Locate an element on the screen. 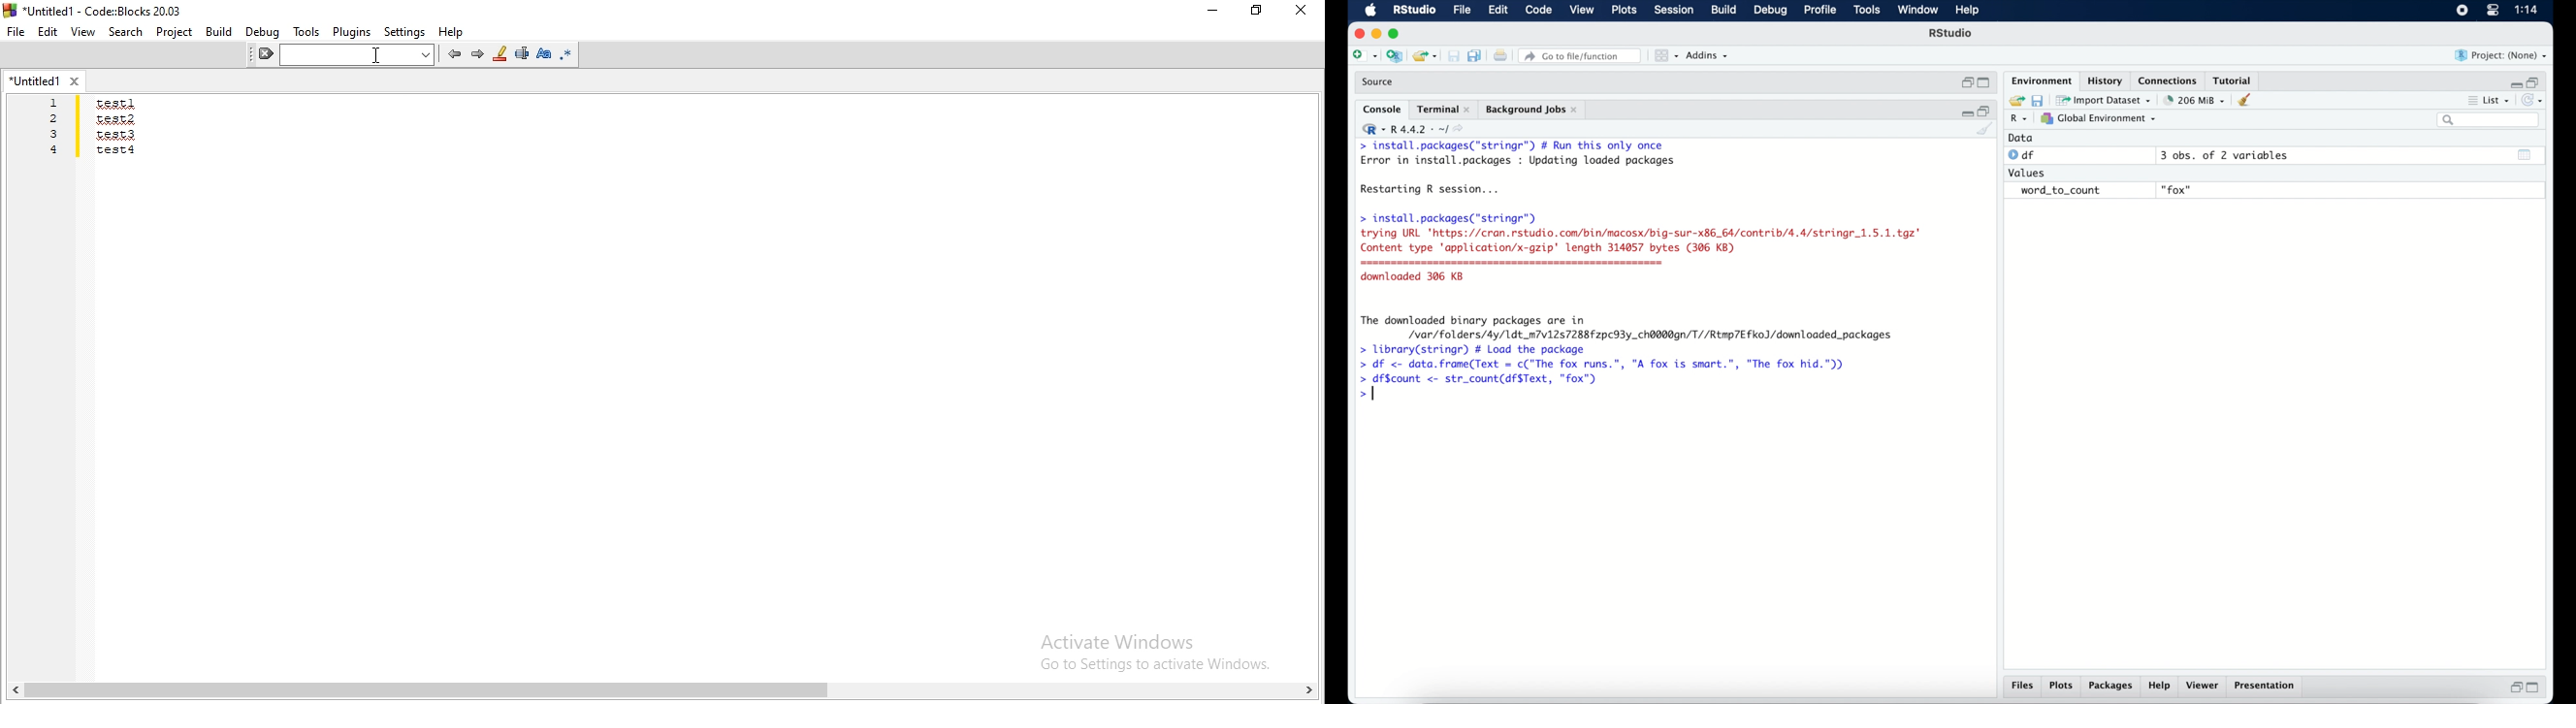  > df$count <- str_count(df$Text, "fox")| is located at coordinates (1483, 379).